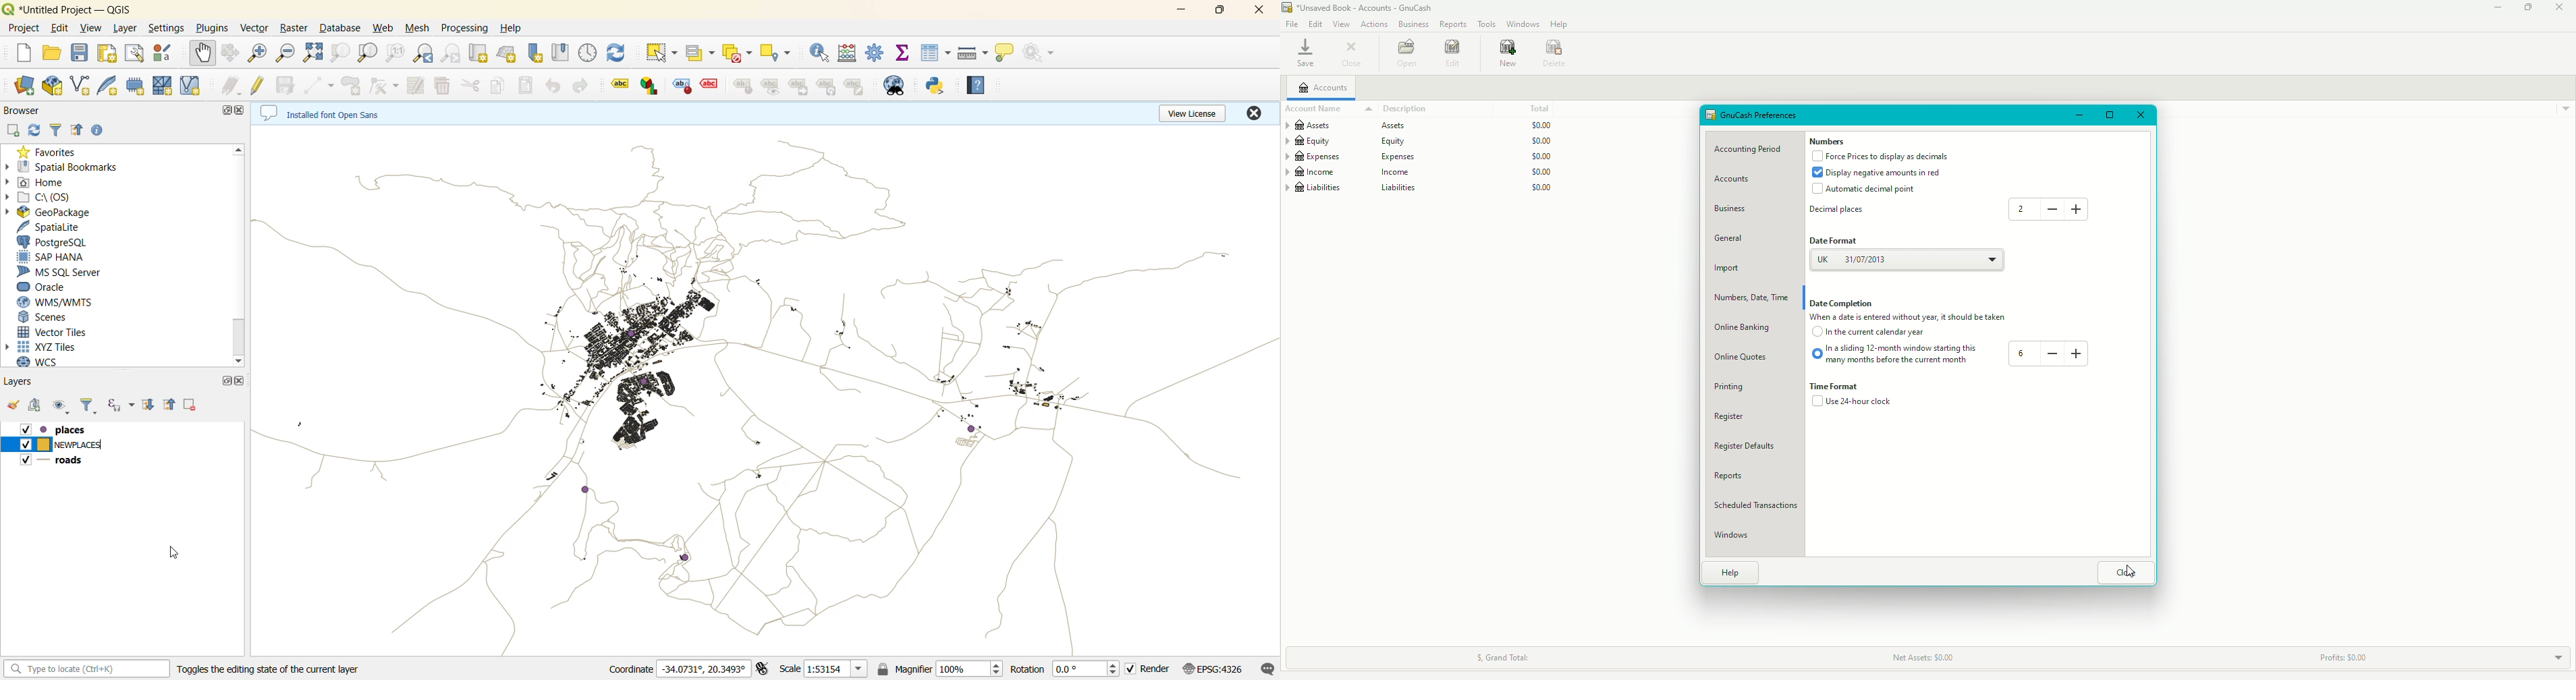 Image resolution: width=2576 pixels, height=700 pixels. Describe the element at coordinates (261, 54) in the screenshot. I see `zoom in` at that location.